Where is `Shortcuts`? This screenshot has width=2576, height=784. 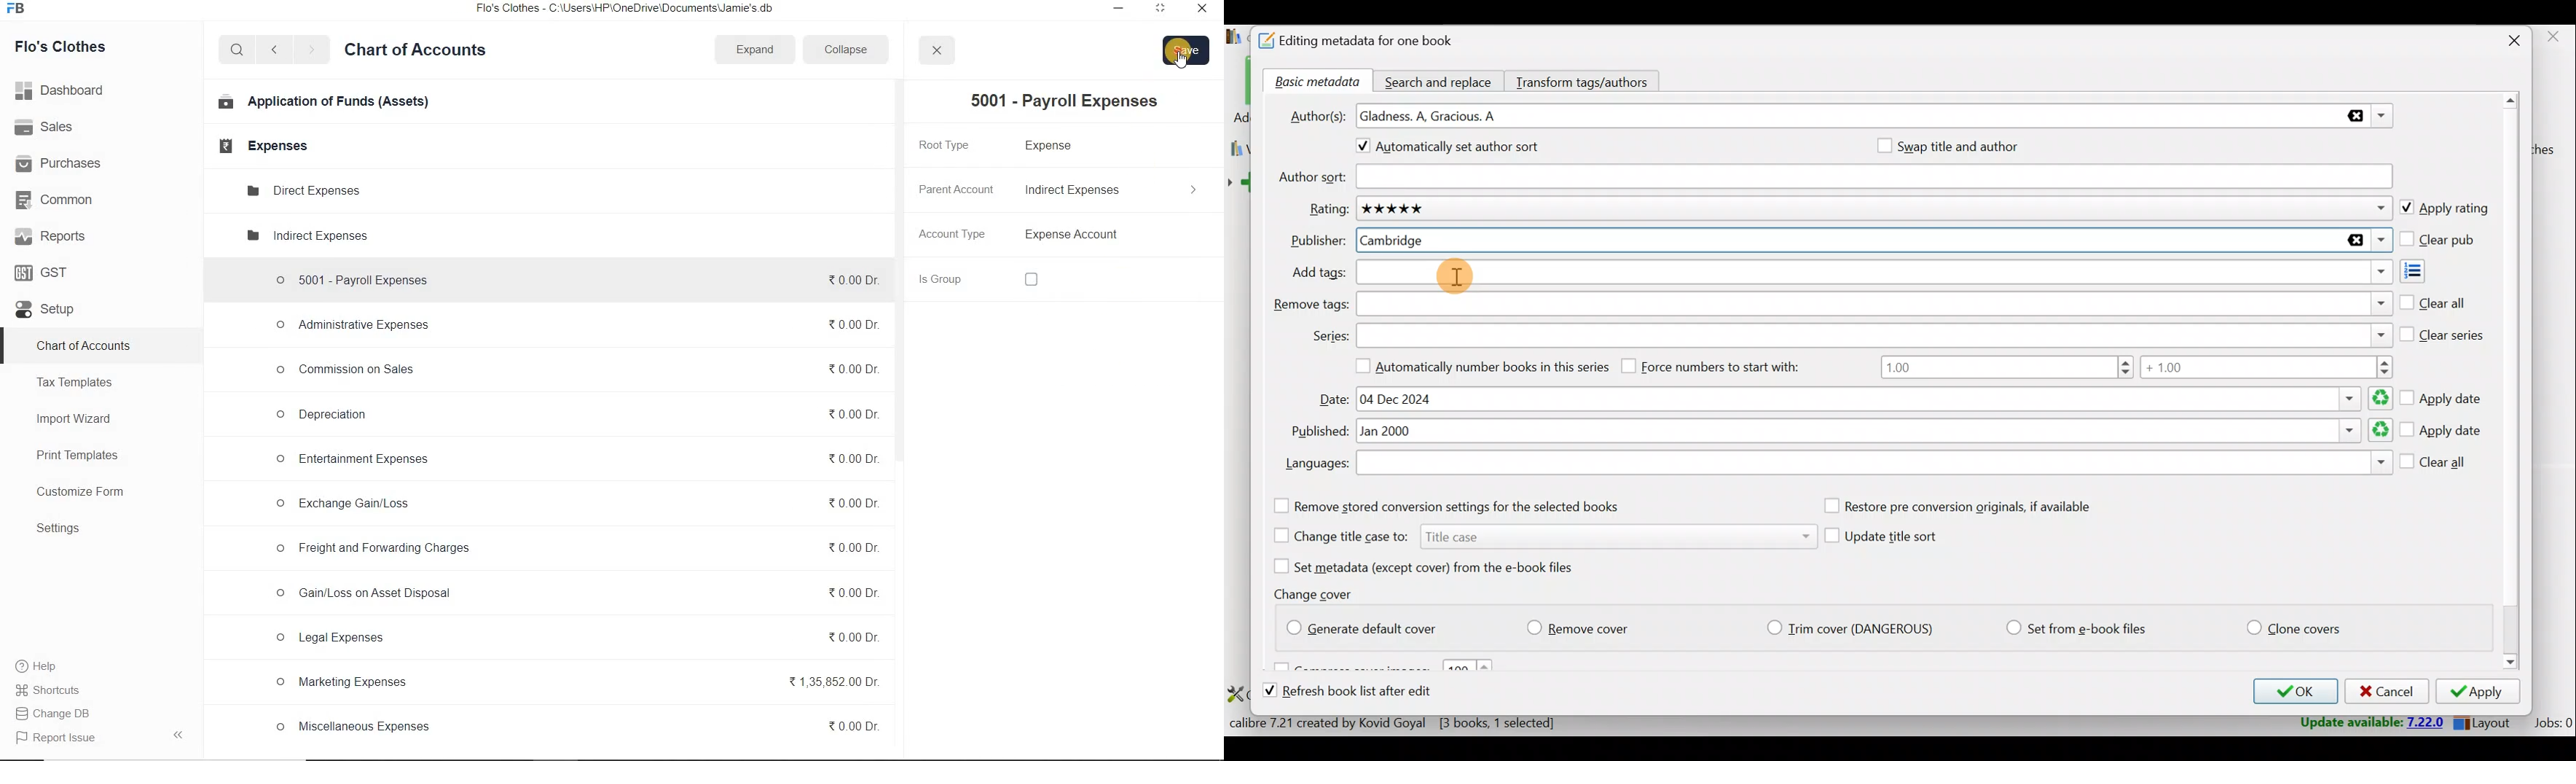 Shortcuts is located at coordinates (60, 690).